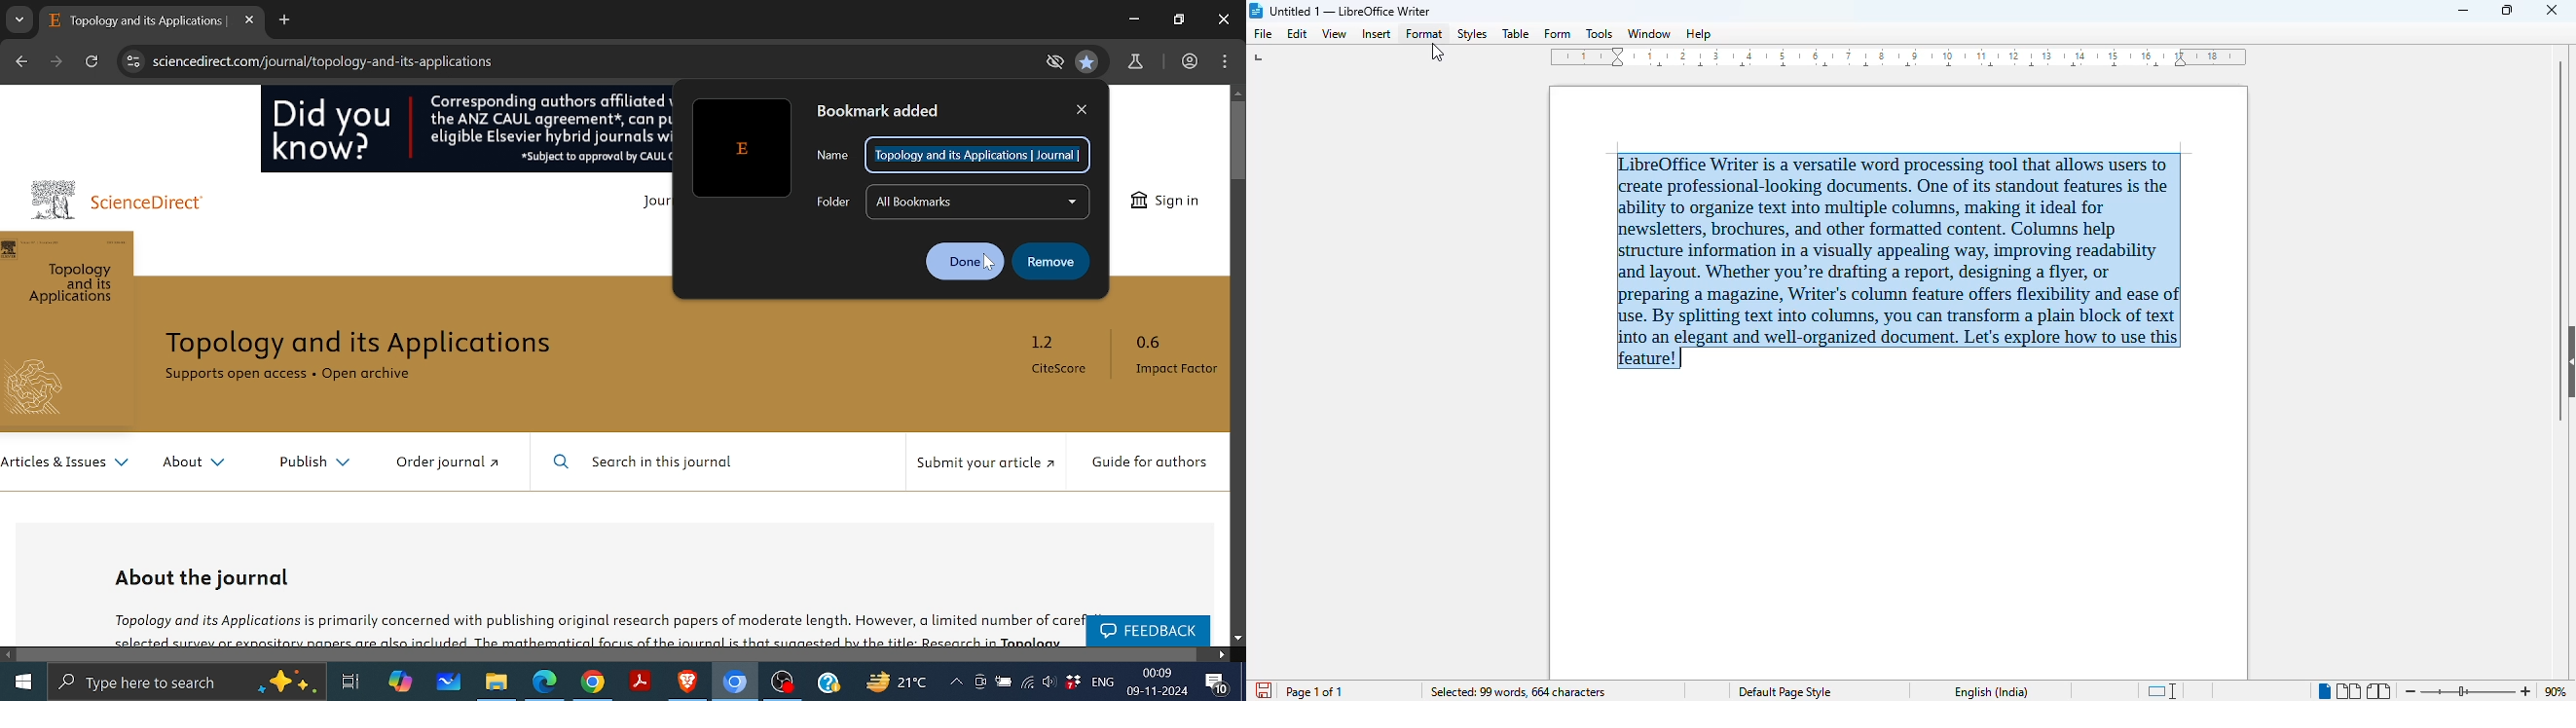 The height and width of the screenshot is (728, 2576). Describe the element at coordinates (54, 199) in the screenshot. I see `logo` at that location.